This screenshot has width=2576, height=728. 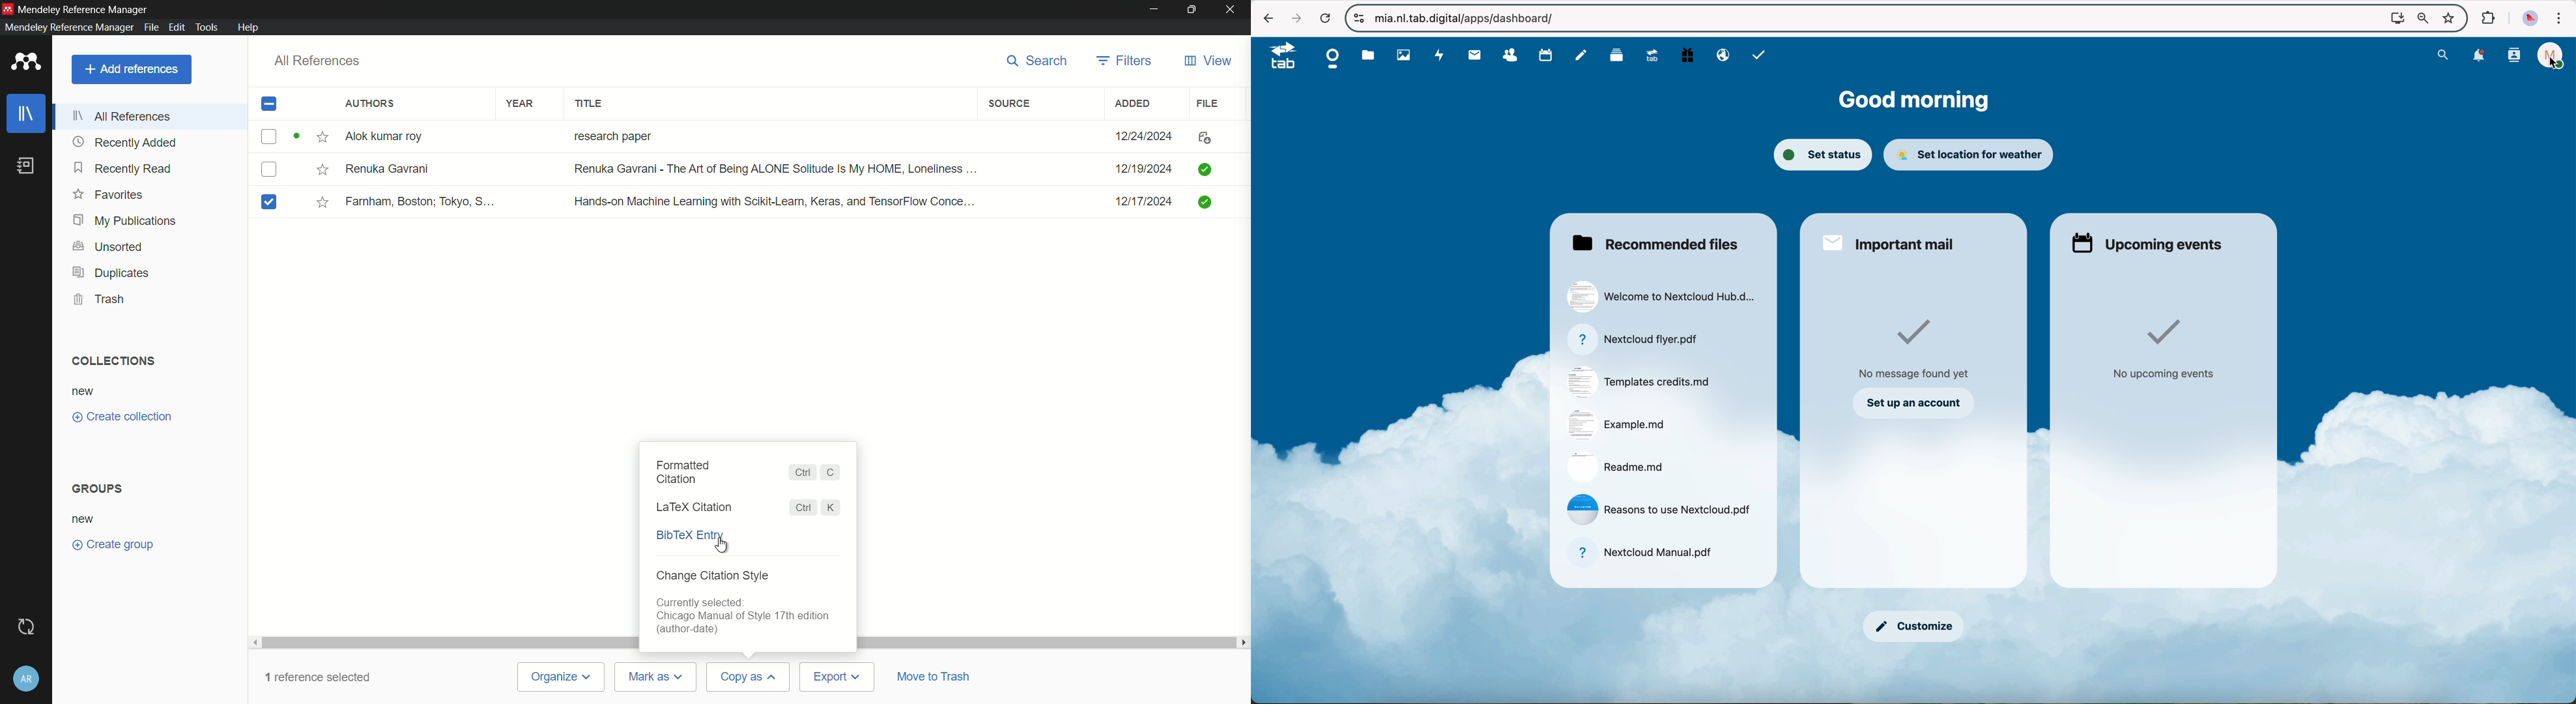 What do you see at coordinates (2488, 19) in the screenshot?
I see `extensions` at bounding box center [2488, 19].